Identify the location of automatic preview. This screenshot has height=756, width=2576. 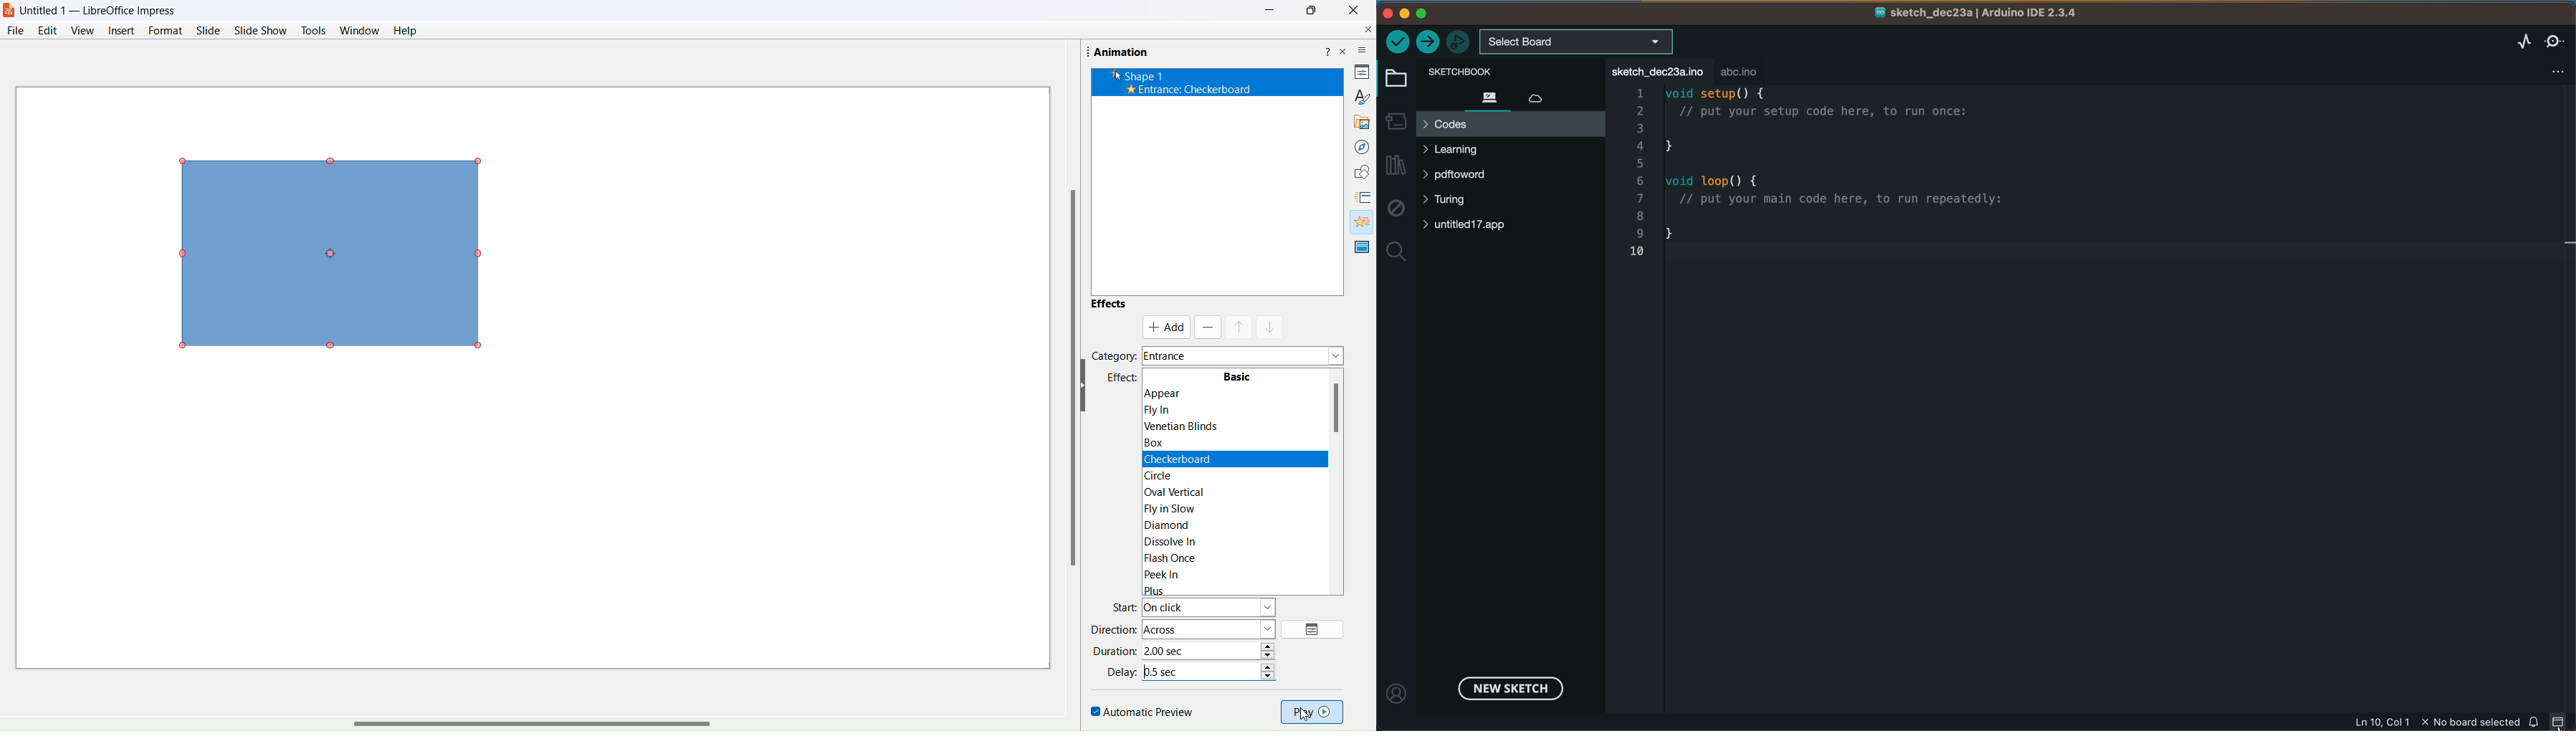
(1141, 710).